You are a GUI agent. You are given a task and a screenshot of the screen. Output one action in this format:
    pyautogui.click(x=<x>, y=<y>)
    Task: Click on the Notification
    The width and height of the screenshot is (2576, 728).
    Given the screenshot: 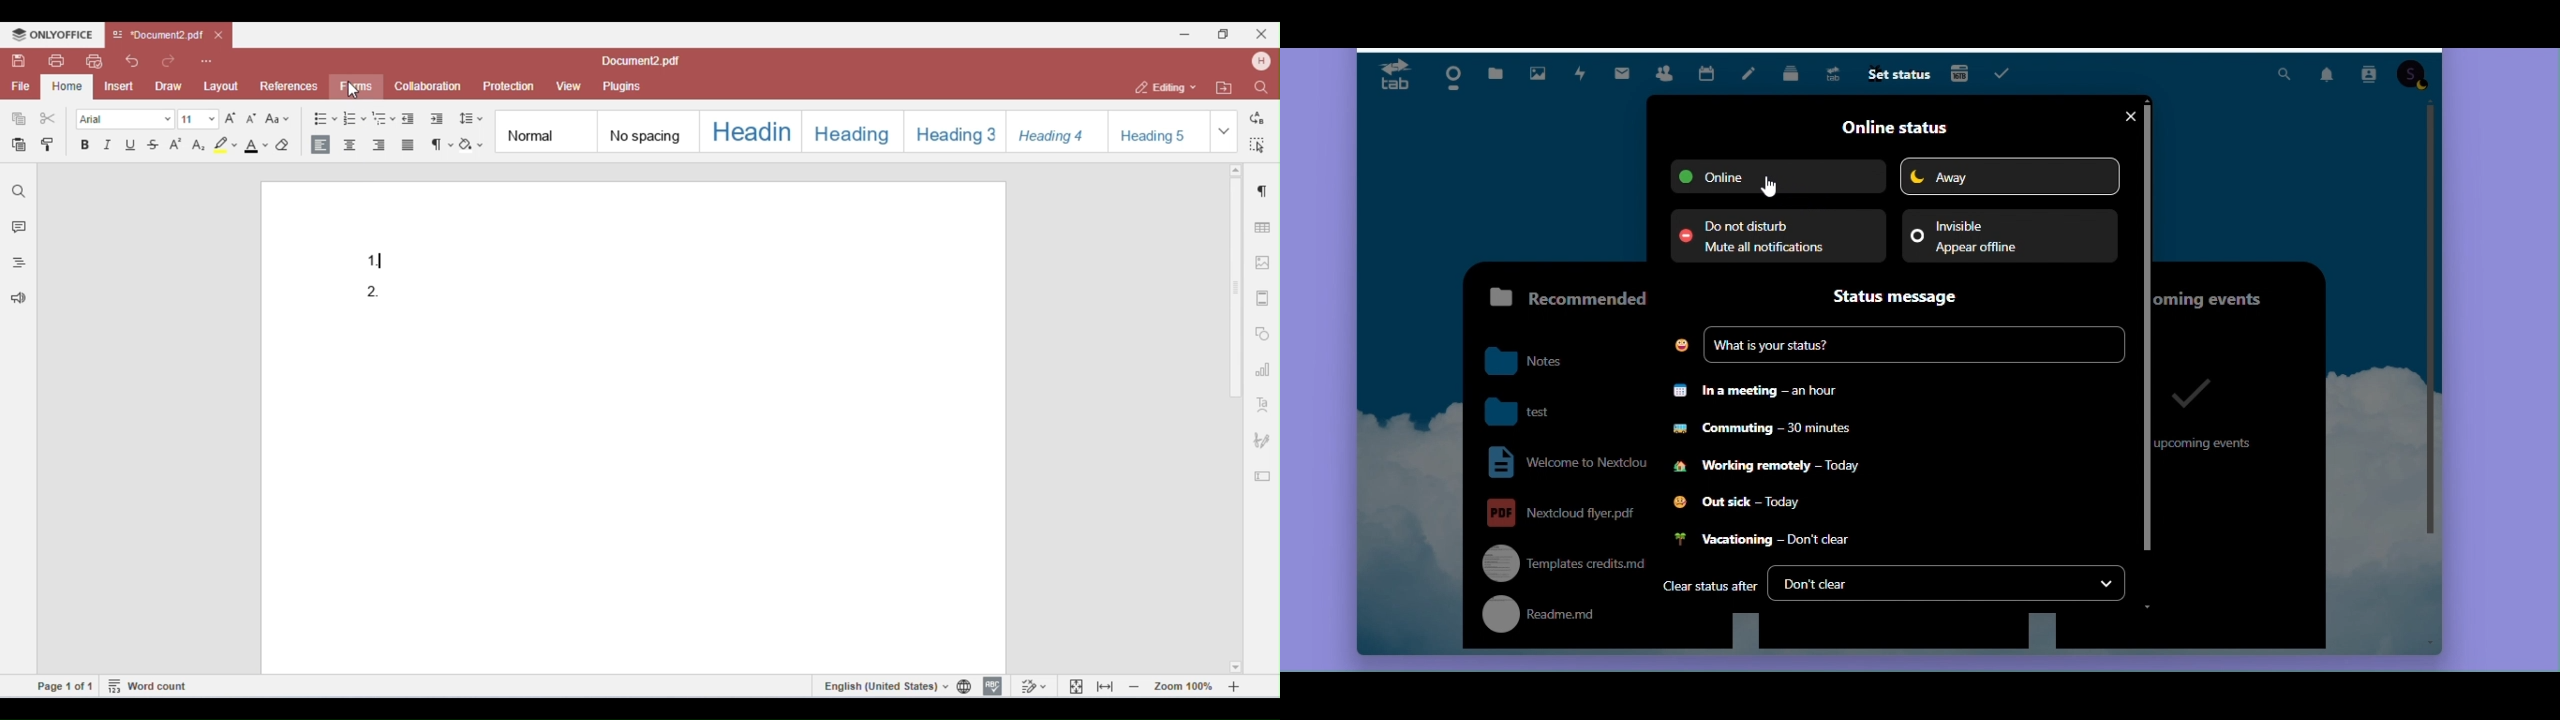 What is the action you would take?
    pyautogui.click(x=2325, y=76)
    